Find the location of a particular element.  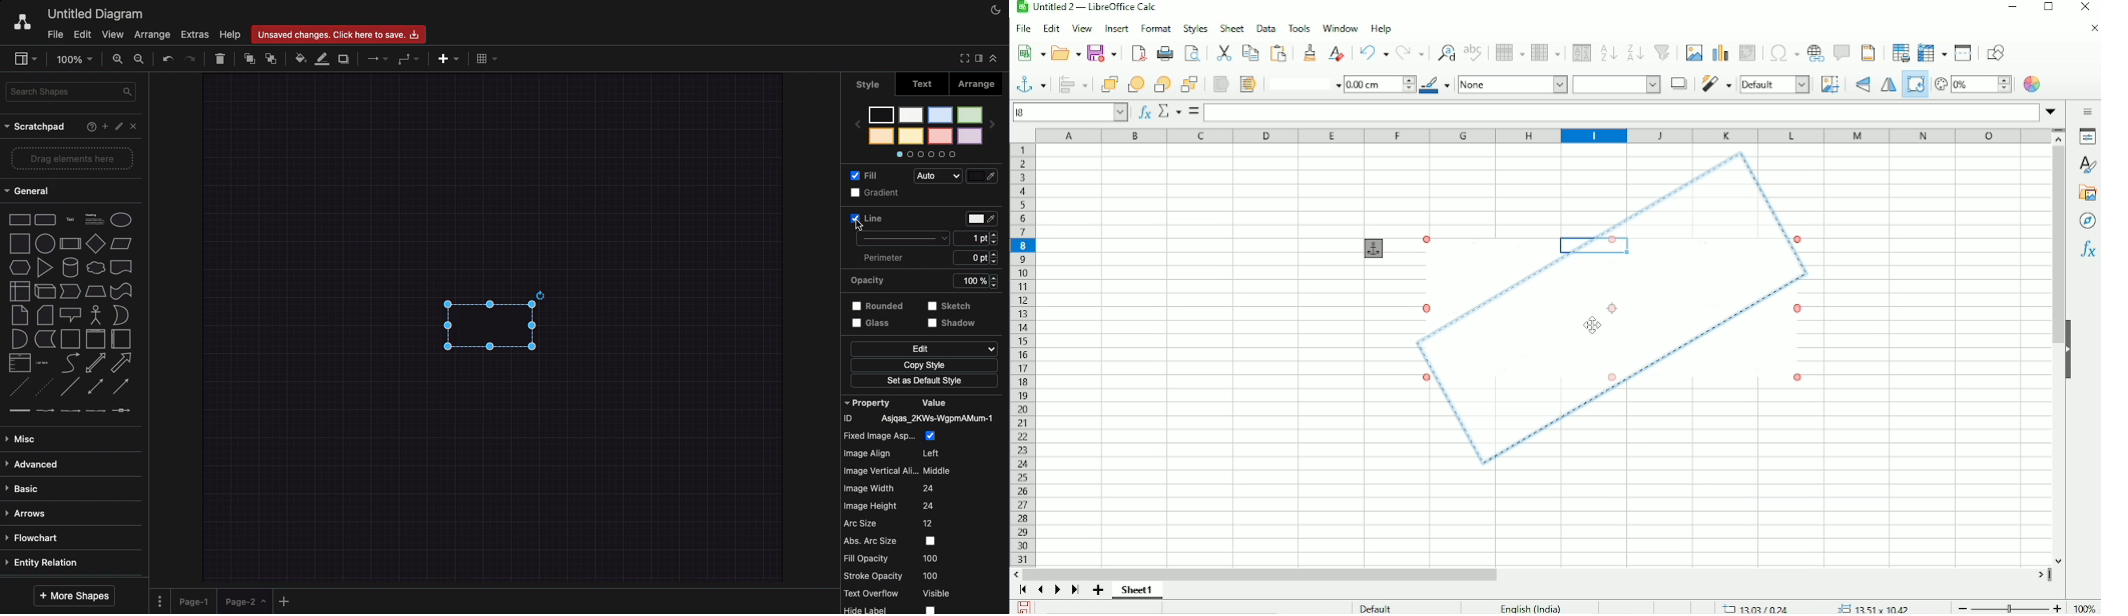

Page 1 is located at coordinates (196, 599).